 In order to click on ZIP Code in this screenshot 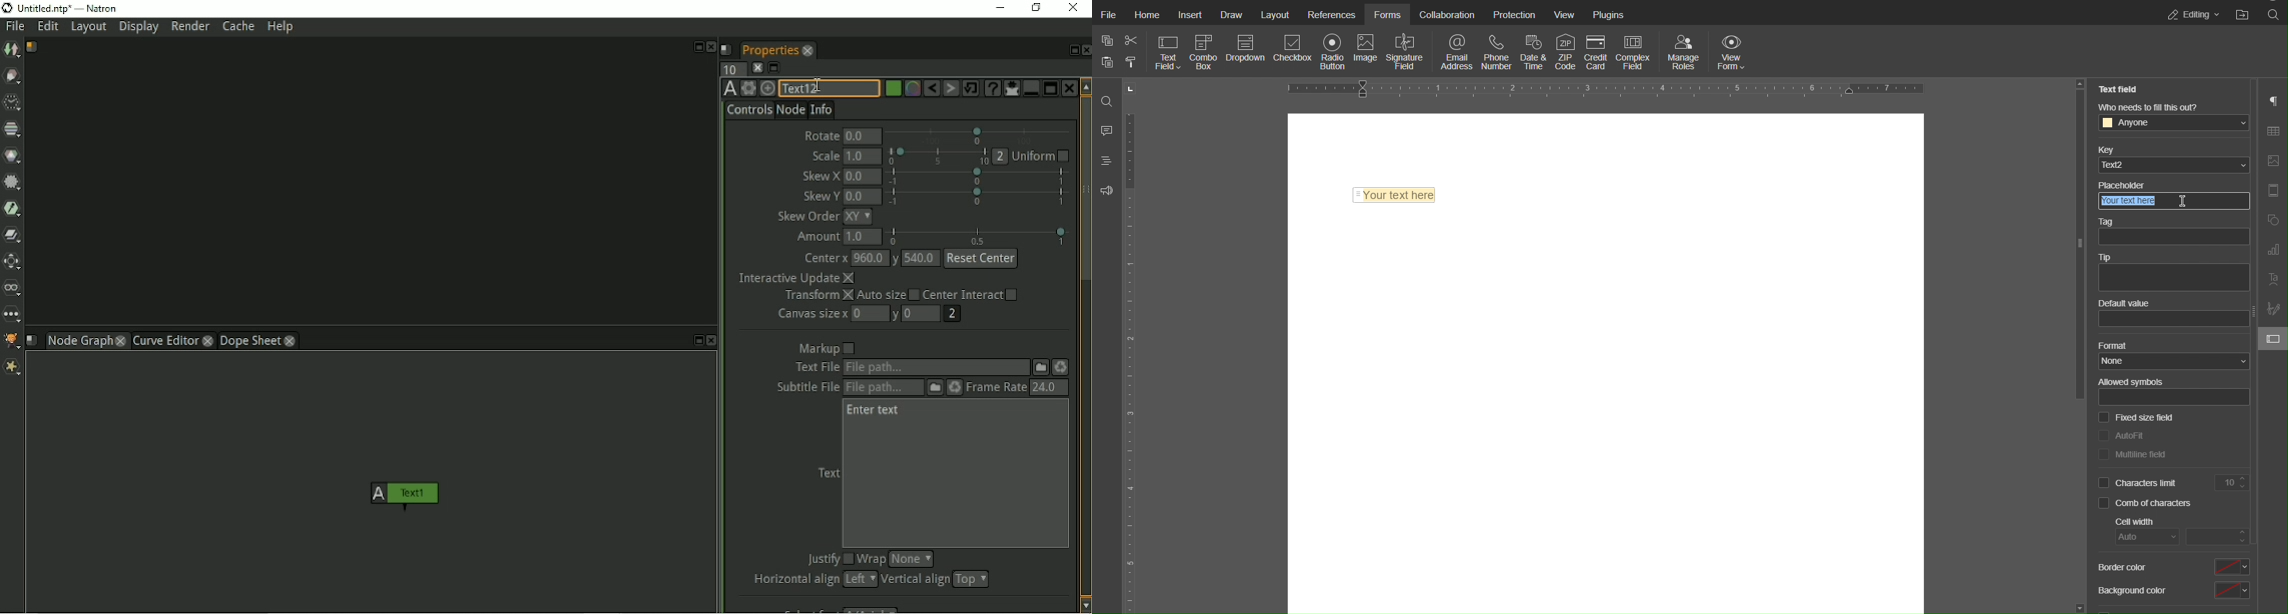, I will do `click(1566, 52)`.